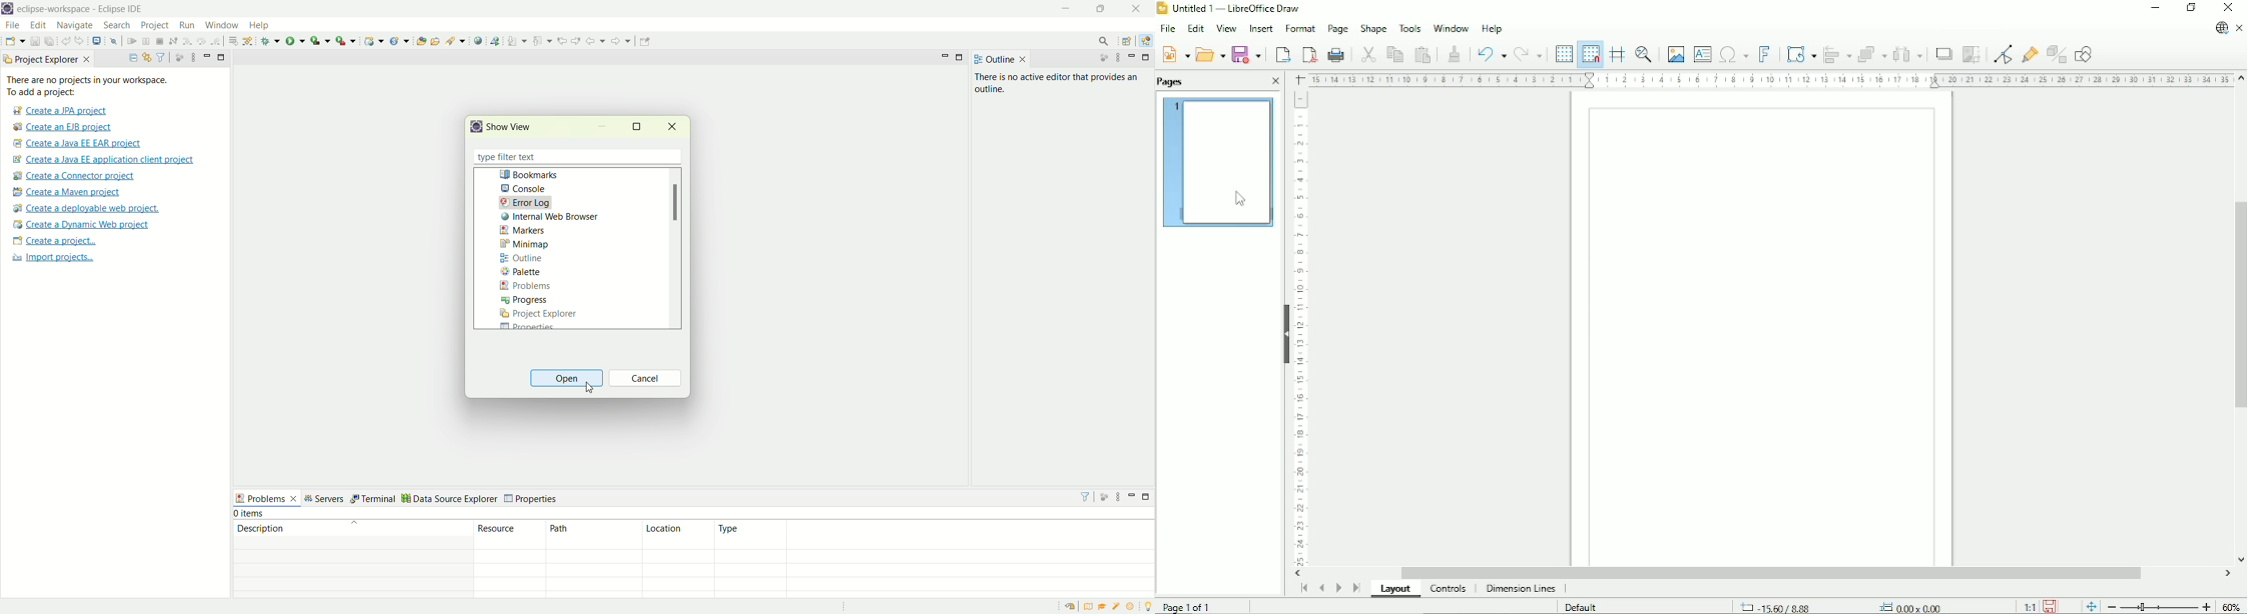  I want to click on Distribute, so click(1908, 55).